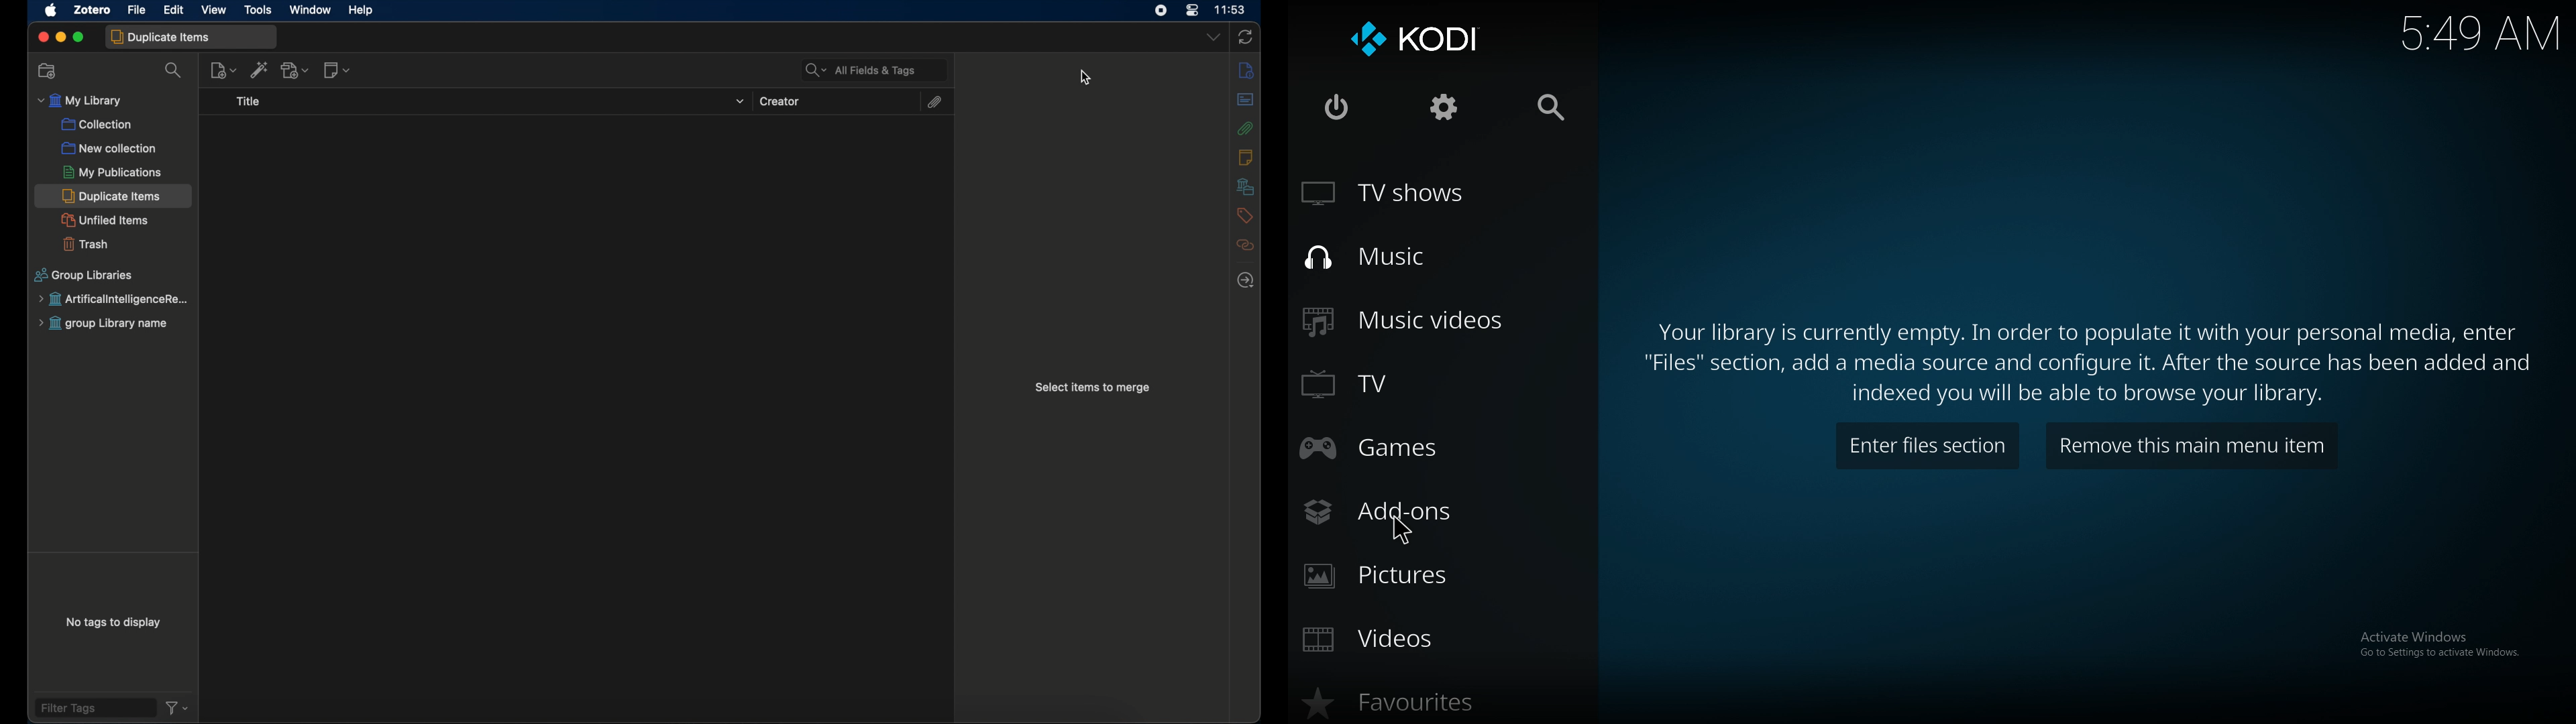 This screenshot has height=728, width=2576. I want to click on tv, so click(1381, 385).